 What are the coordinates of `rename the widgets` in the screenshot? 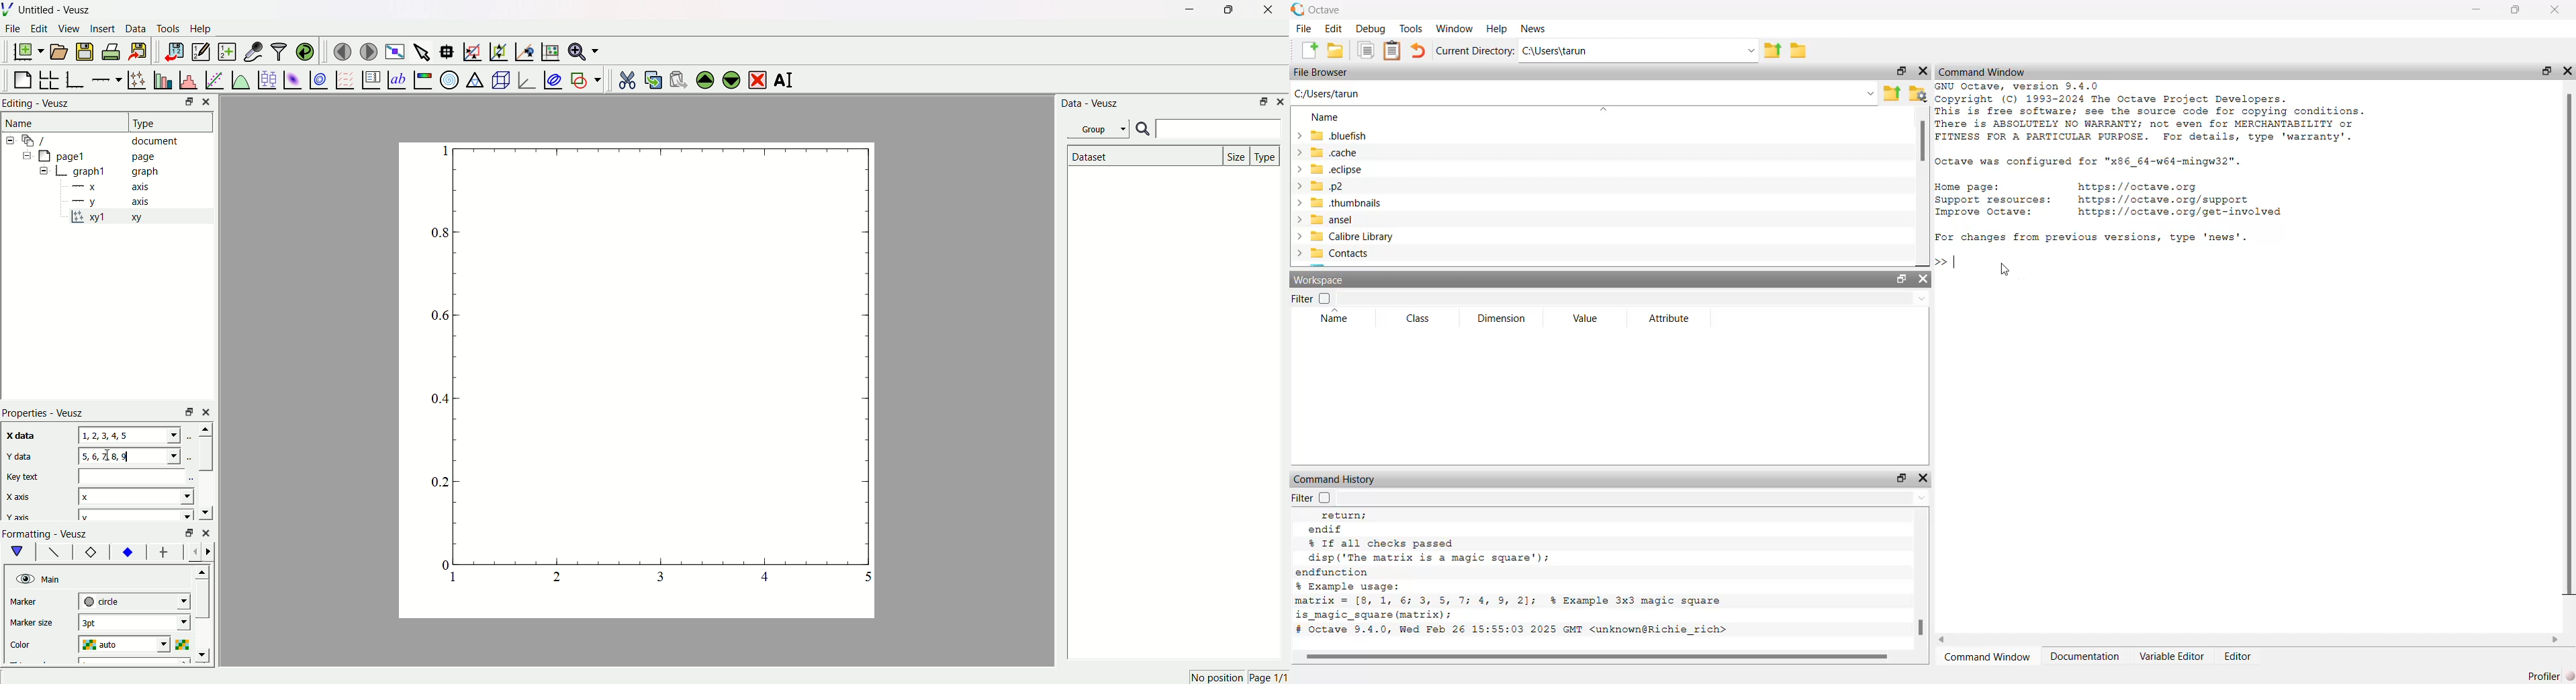 It's located at (786, 81).